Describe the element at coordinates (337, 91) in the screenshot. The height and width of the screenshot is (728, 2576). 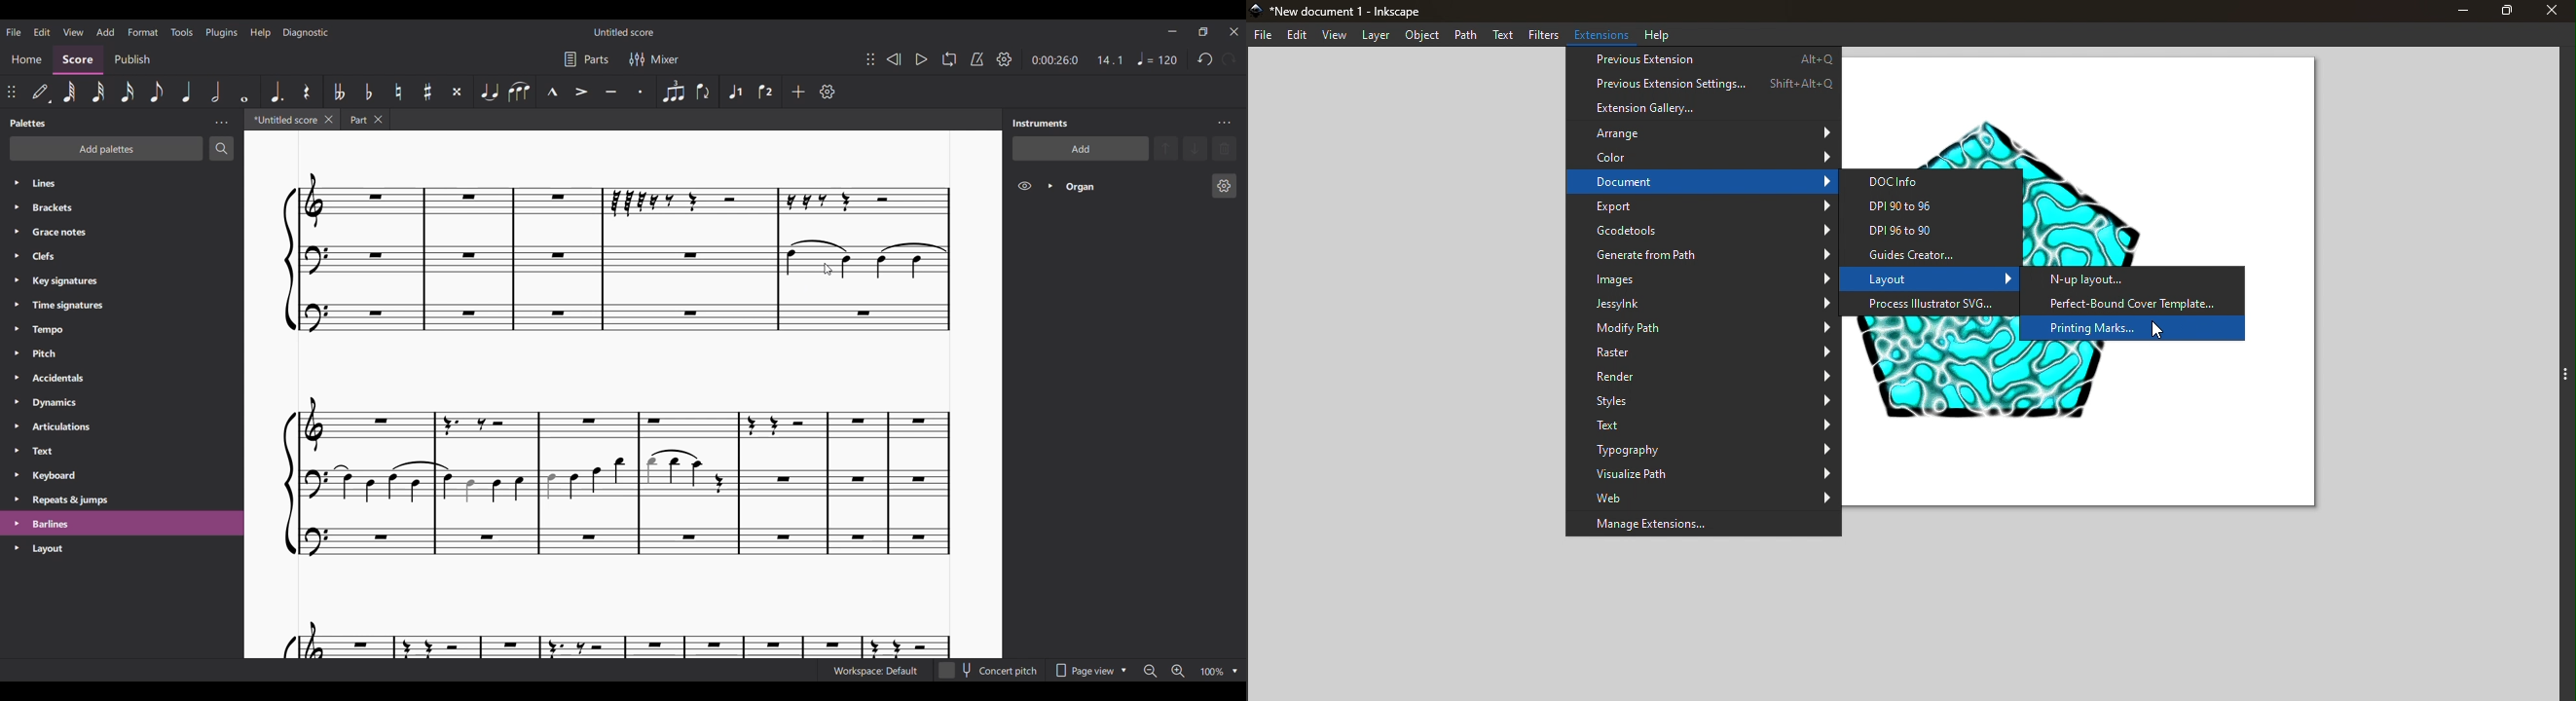
I see `Toggle double flat` at that location.